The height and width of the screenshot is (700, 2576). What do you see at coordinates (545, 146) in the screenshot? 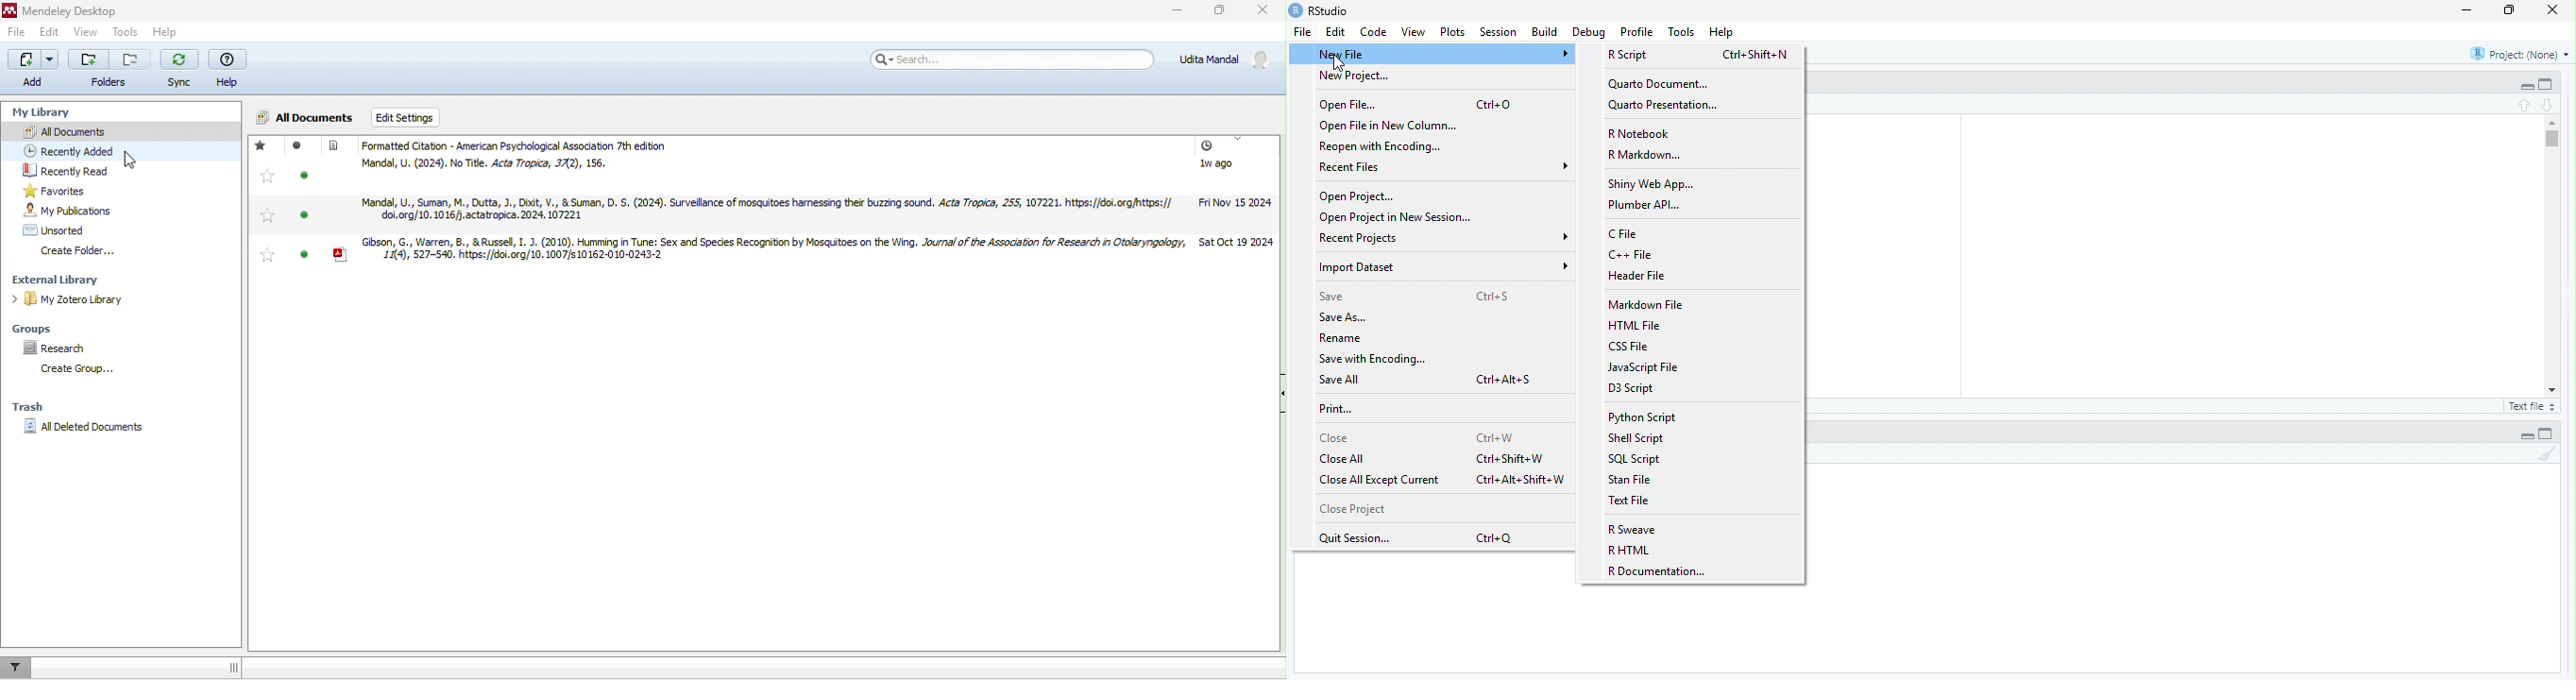
I see `formatted citation-american Psychological Association 7th edition` at bounding box center [545, 146].